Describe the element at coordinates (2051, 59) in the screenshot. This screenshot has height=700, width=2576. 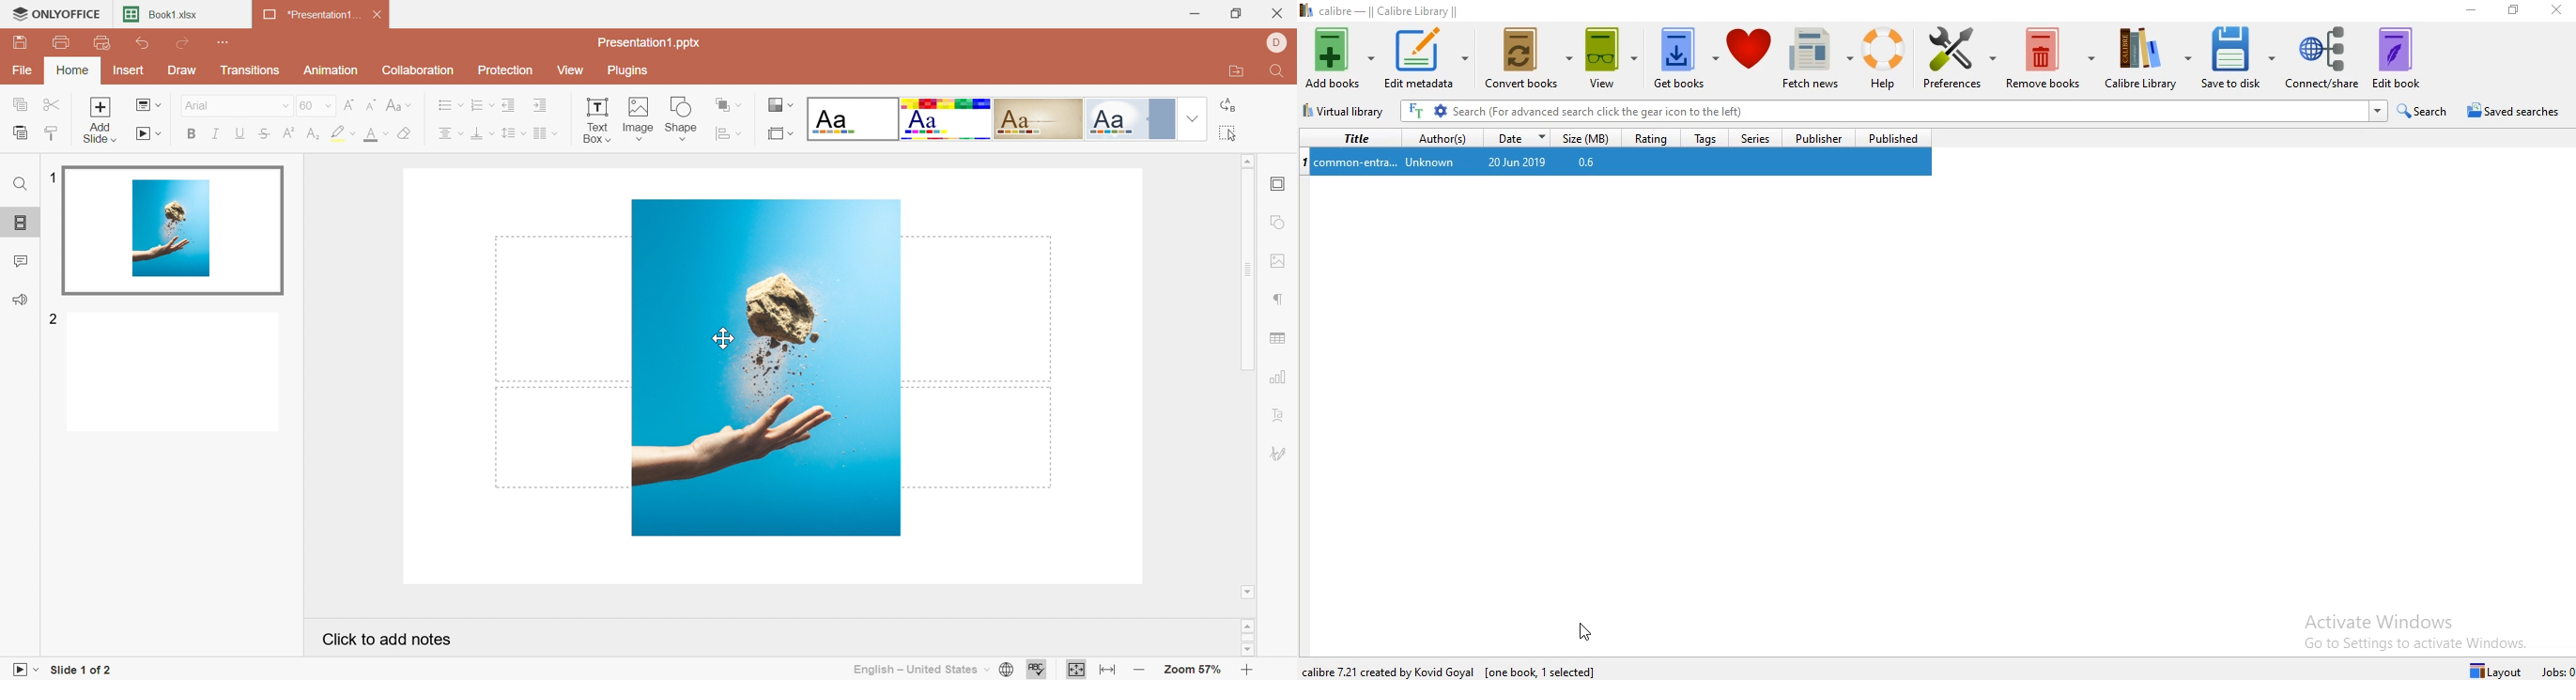
I see `Remove books` at that location.